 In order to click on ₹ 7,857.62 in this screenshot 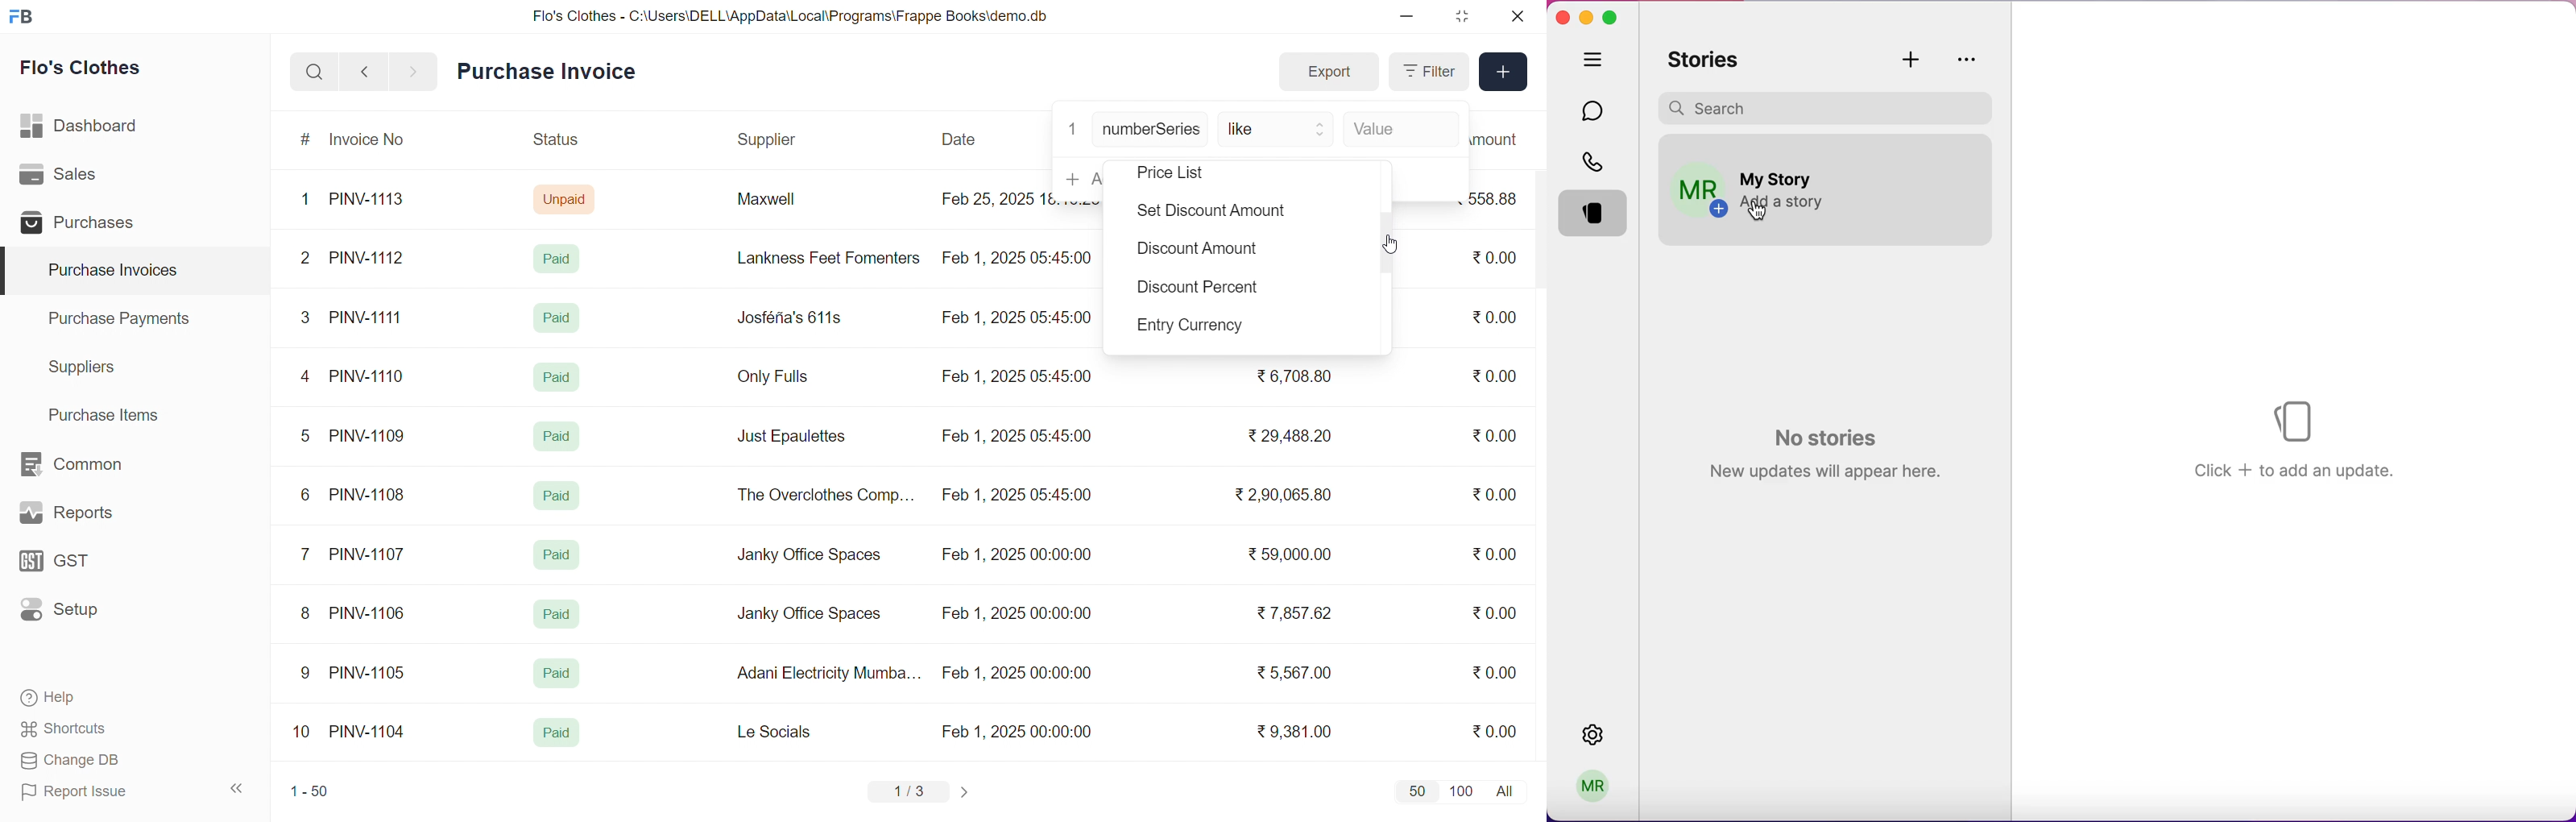, I will do `click(1296, 613)`.